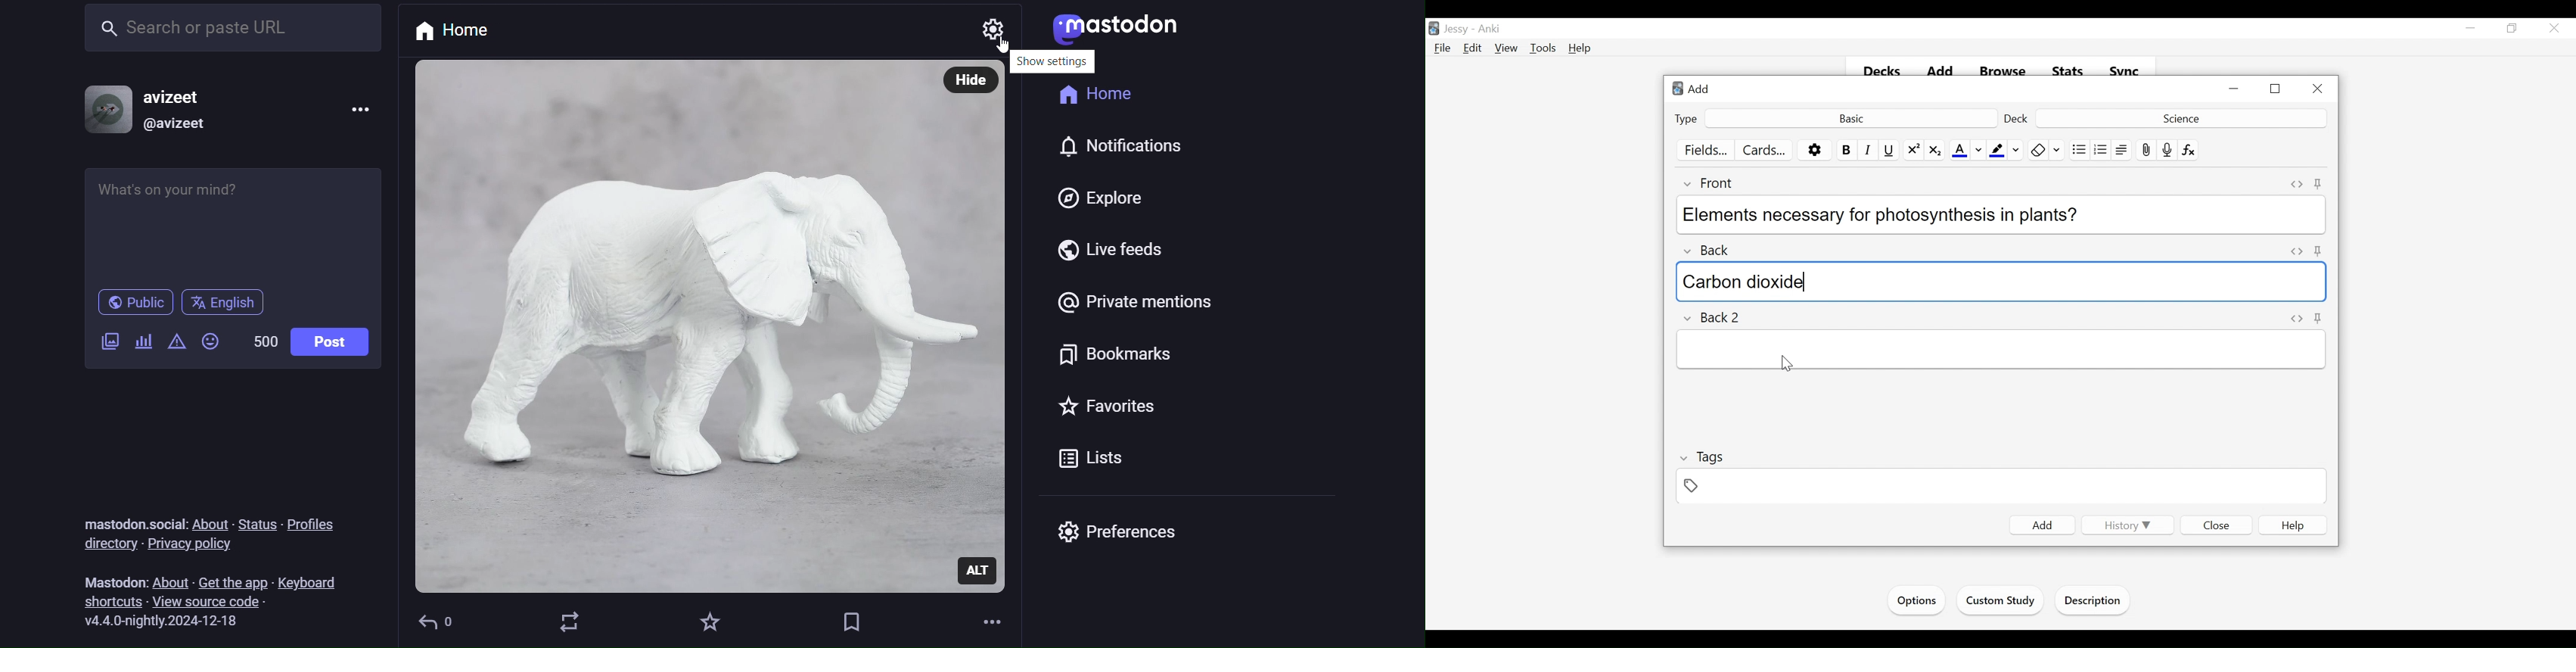 This screenshot has width=2576, height=672. I want to click on Basic, so click(1850, 118).